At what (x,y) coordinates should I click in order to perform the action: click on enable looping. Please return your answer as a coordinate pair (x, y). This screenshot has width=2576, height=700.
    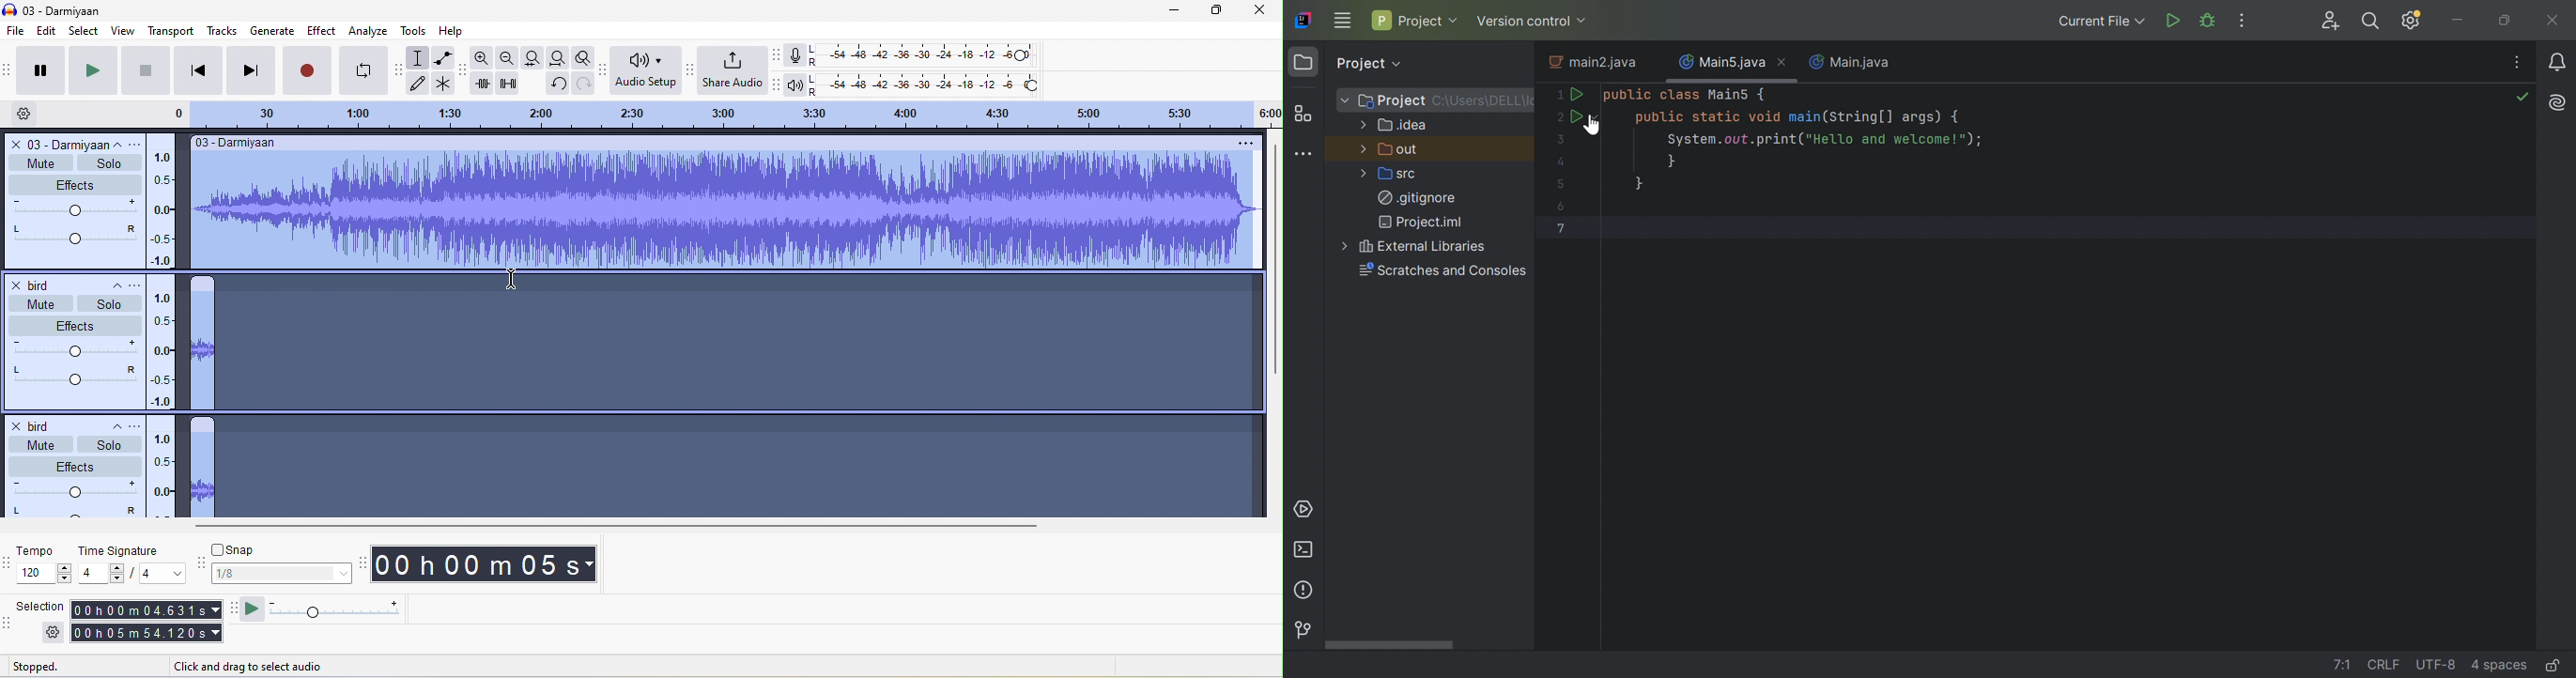
    Looking at the image, I should click on (362, 71).